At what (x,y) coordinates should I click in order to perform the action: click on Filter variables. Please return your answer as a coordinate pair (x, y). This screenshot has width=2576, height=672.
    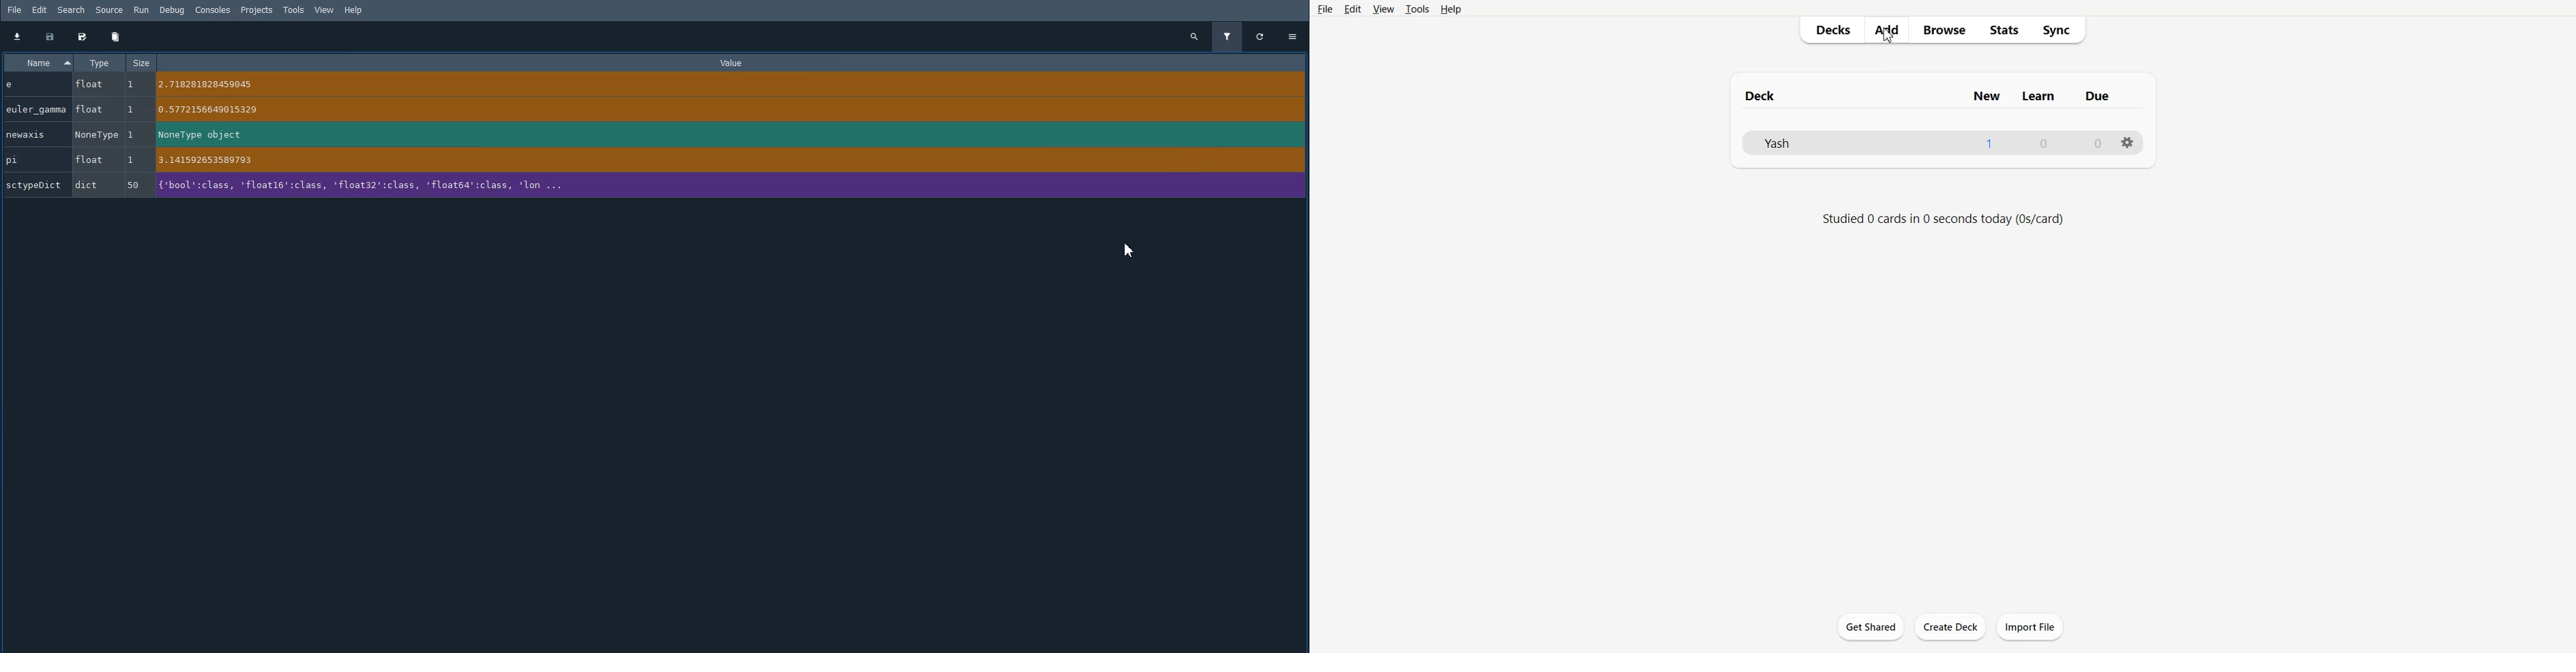
    Looking at the image, I should click on (1226, 37).